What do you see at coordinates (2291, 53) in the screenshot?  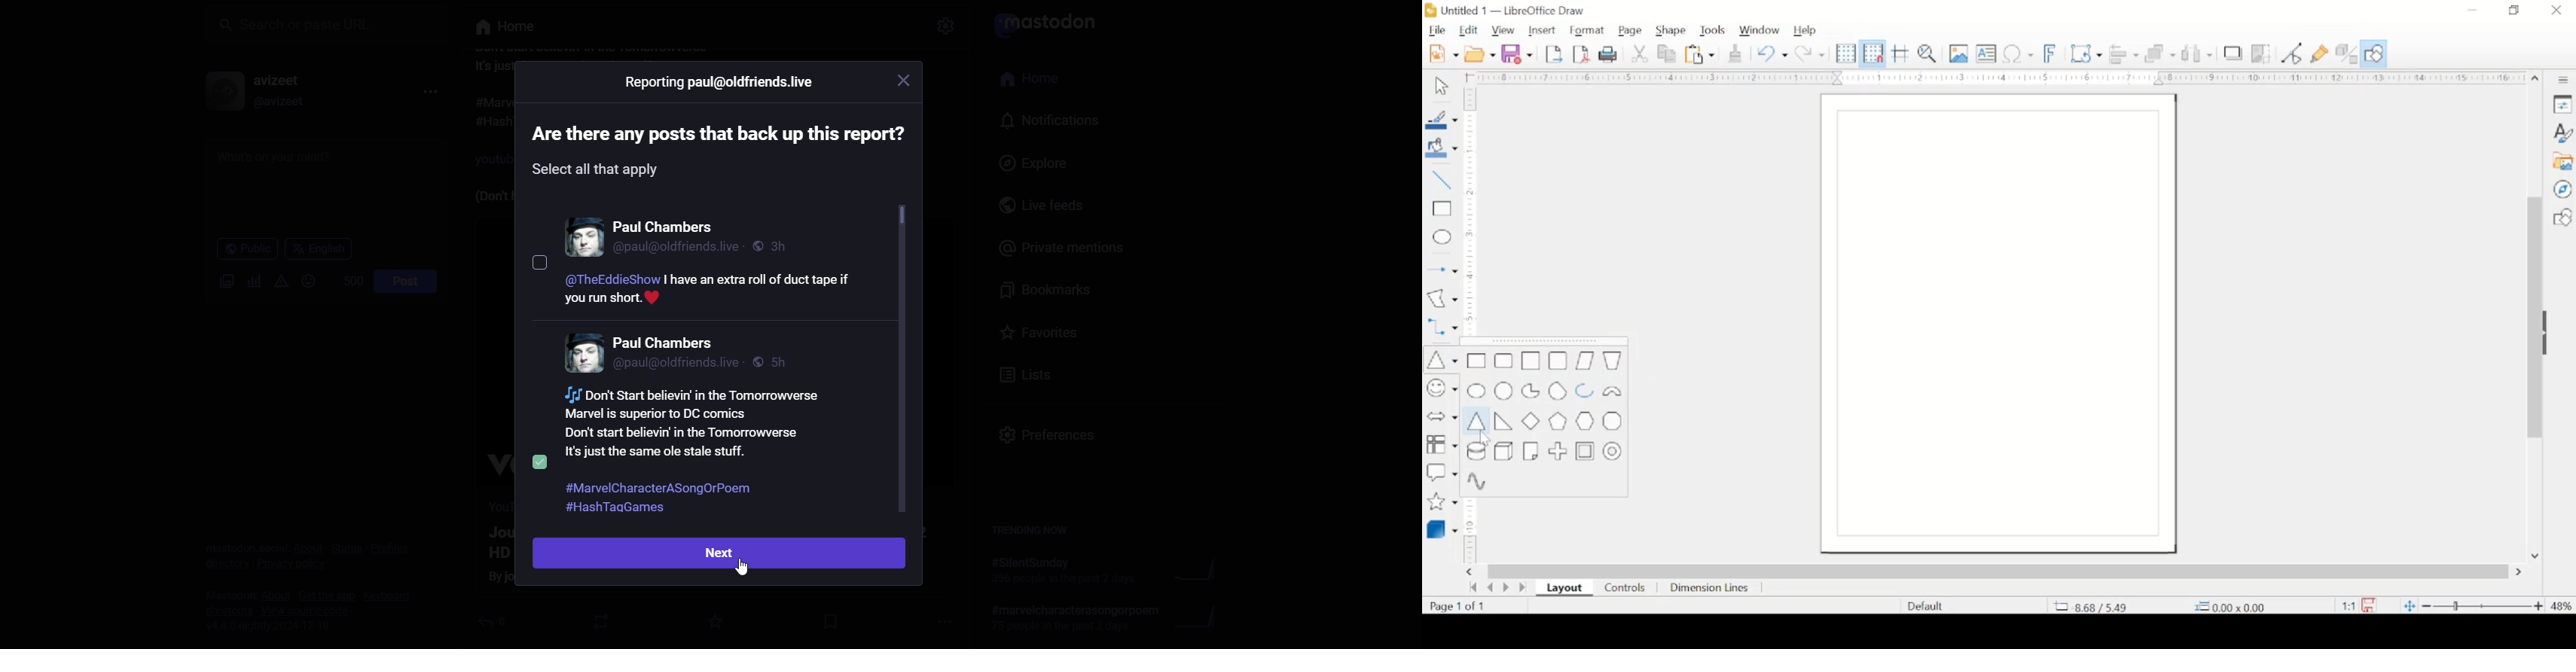 I see `toggle point edit mode` at bounding box center [2291, 53].